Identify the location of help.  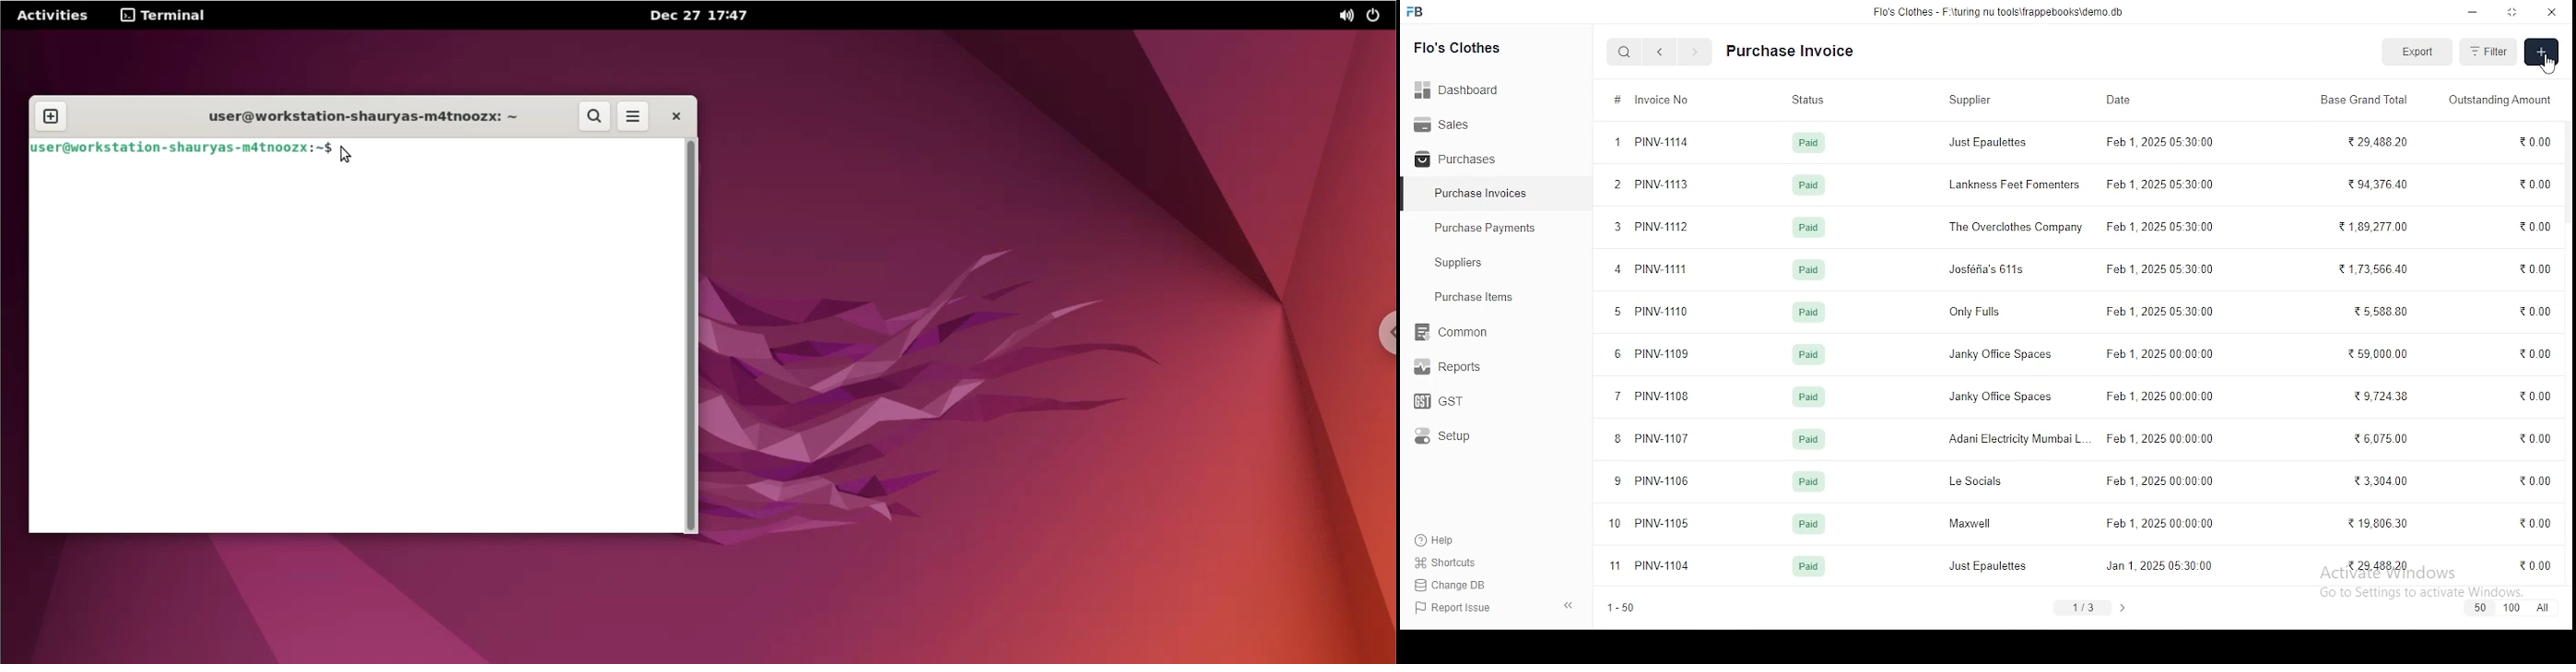
(1439, 538).